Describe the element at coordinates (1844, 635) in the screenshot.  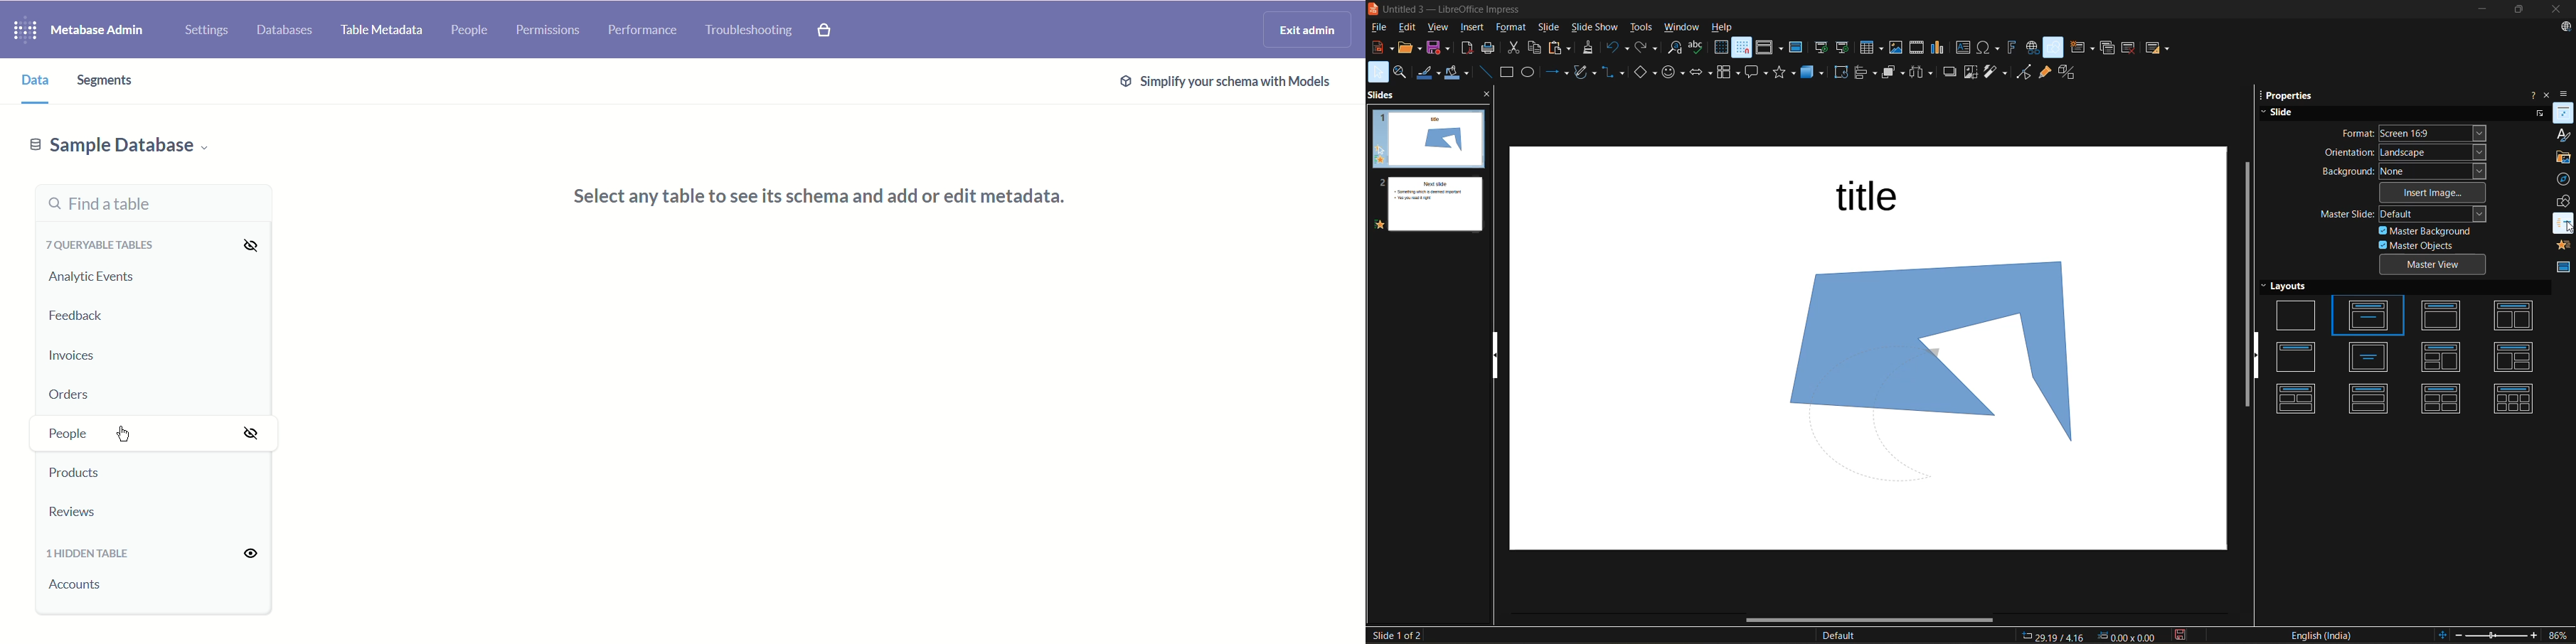
I see `slide master name` at that location.